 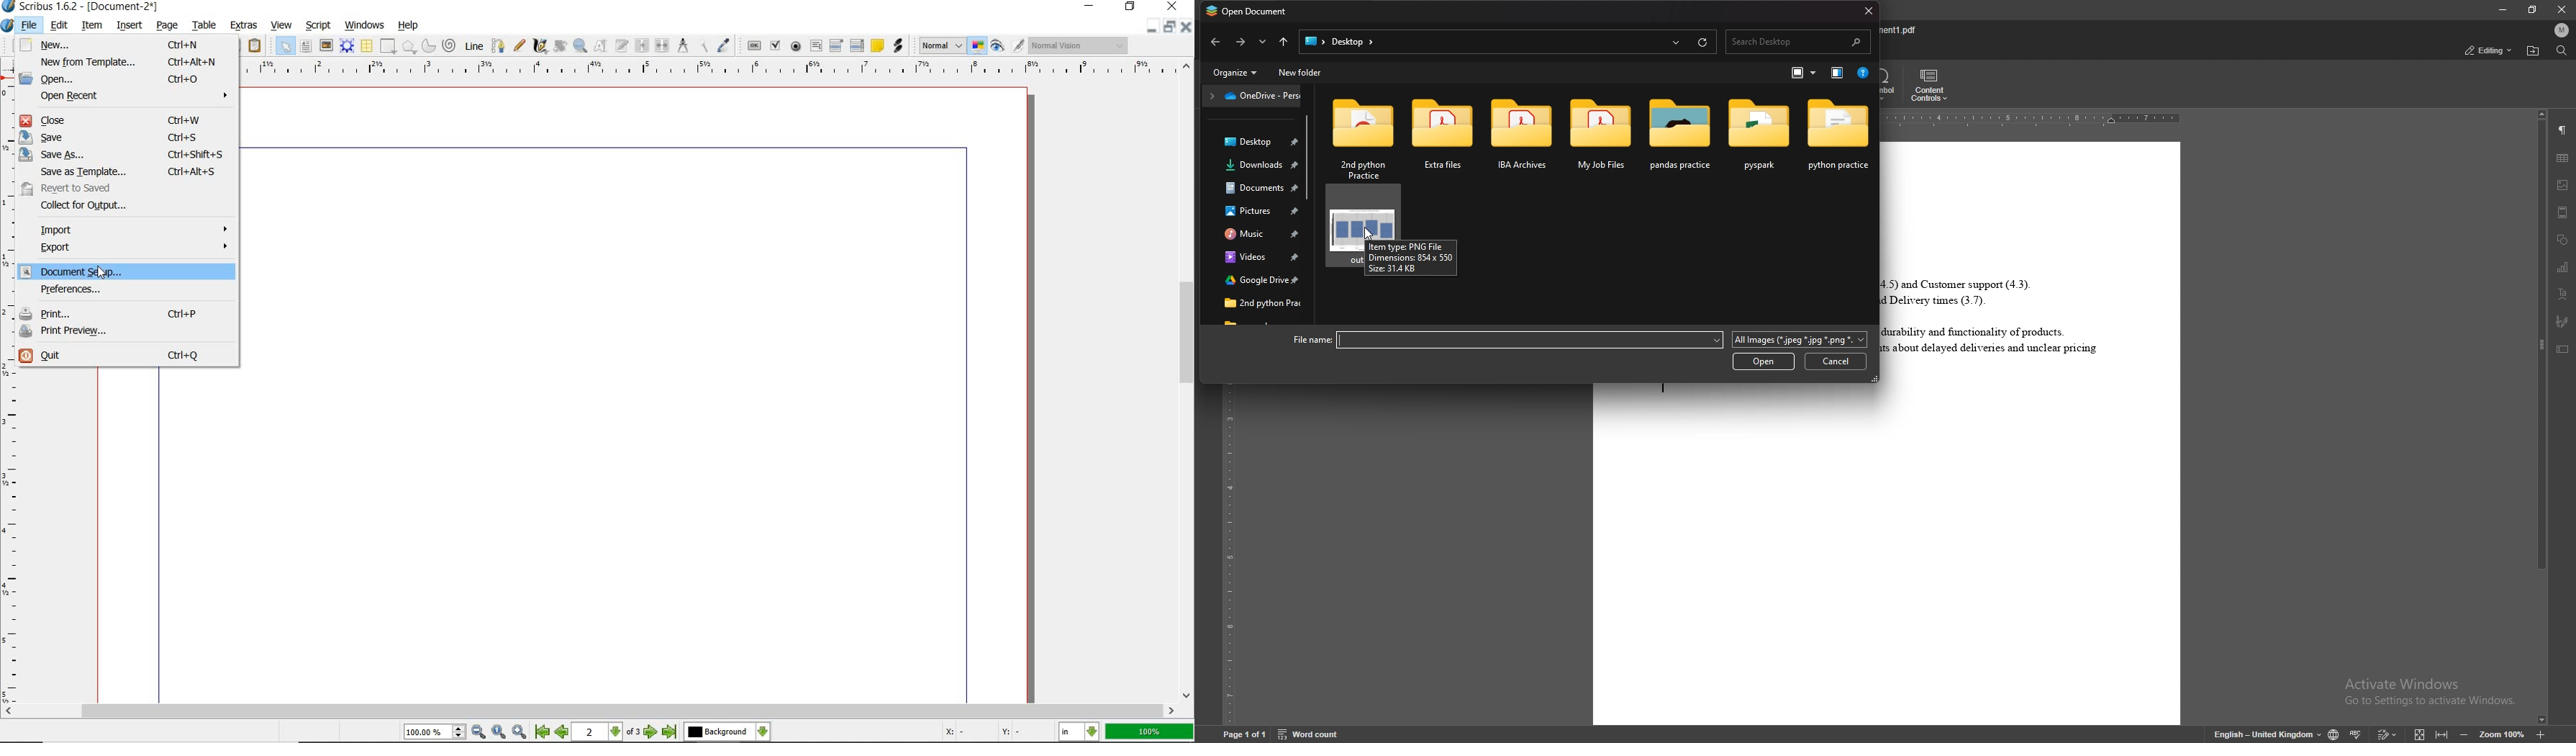 What do you see at coordinates (127, 291) in the screenshot?
I see `preferences` at bounding box center [127, 291].